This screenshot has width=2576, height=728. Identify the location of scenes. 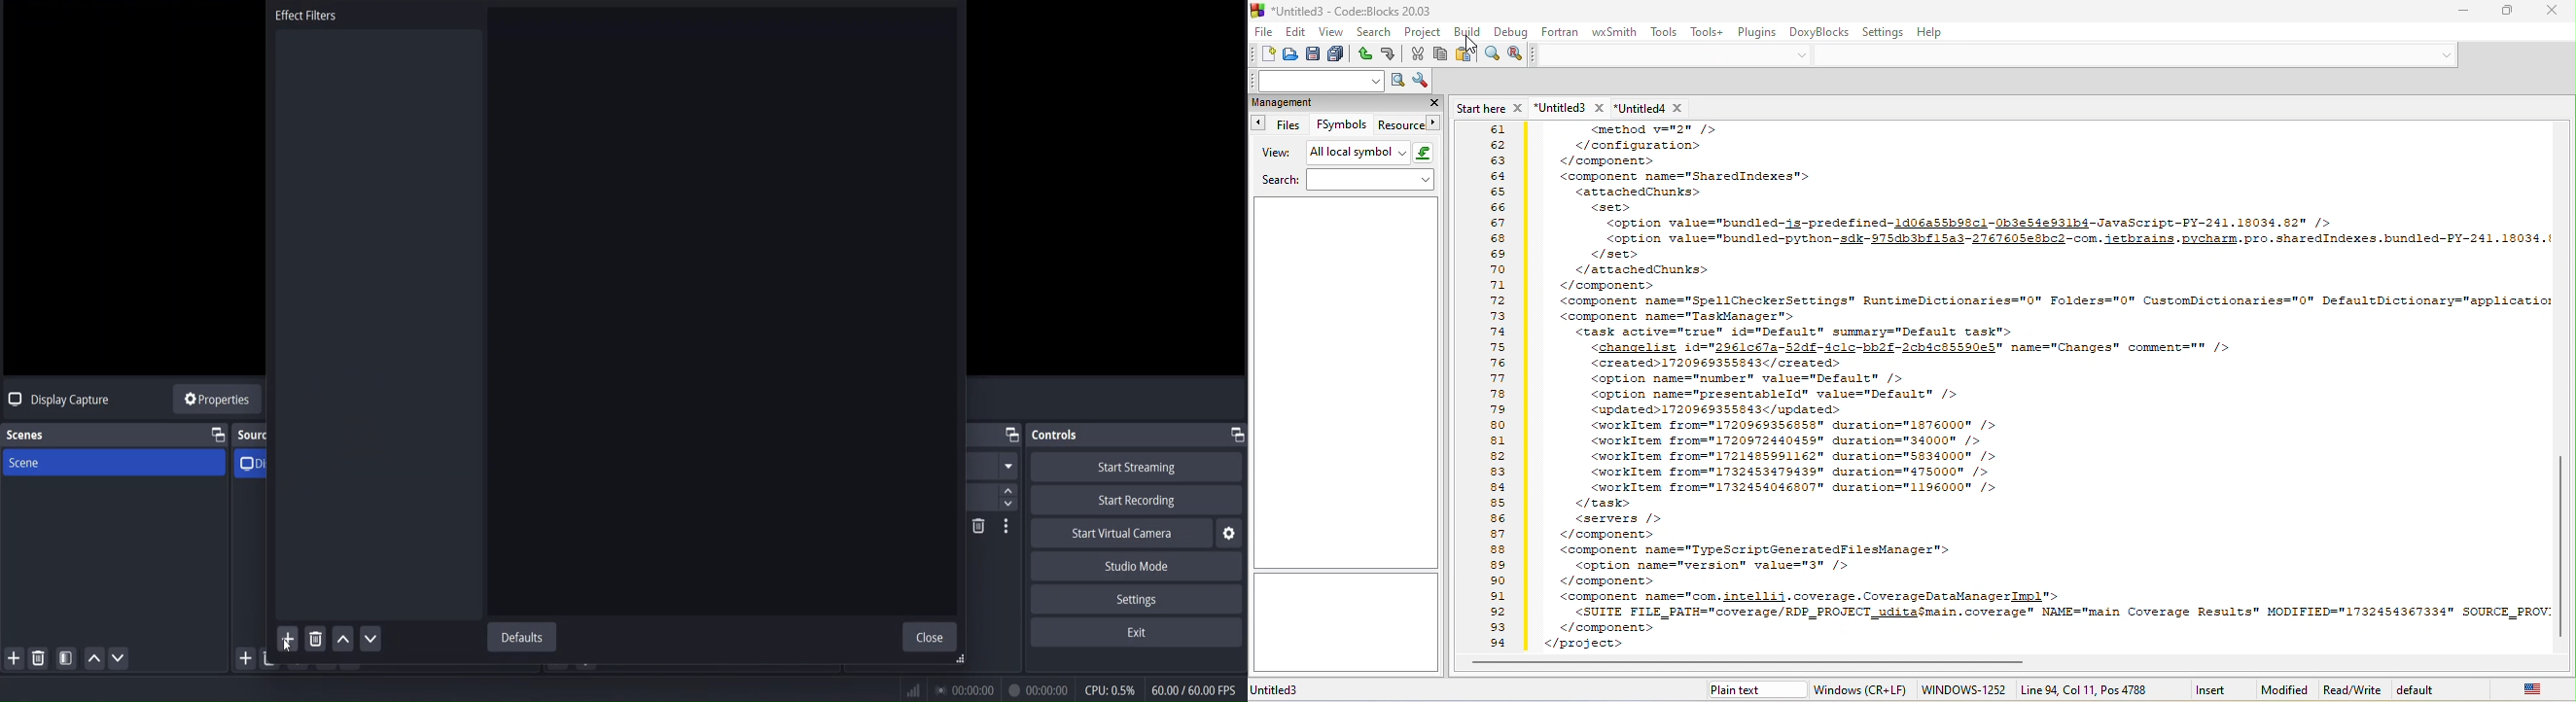
(25, 436).